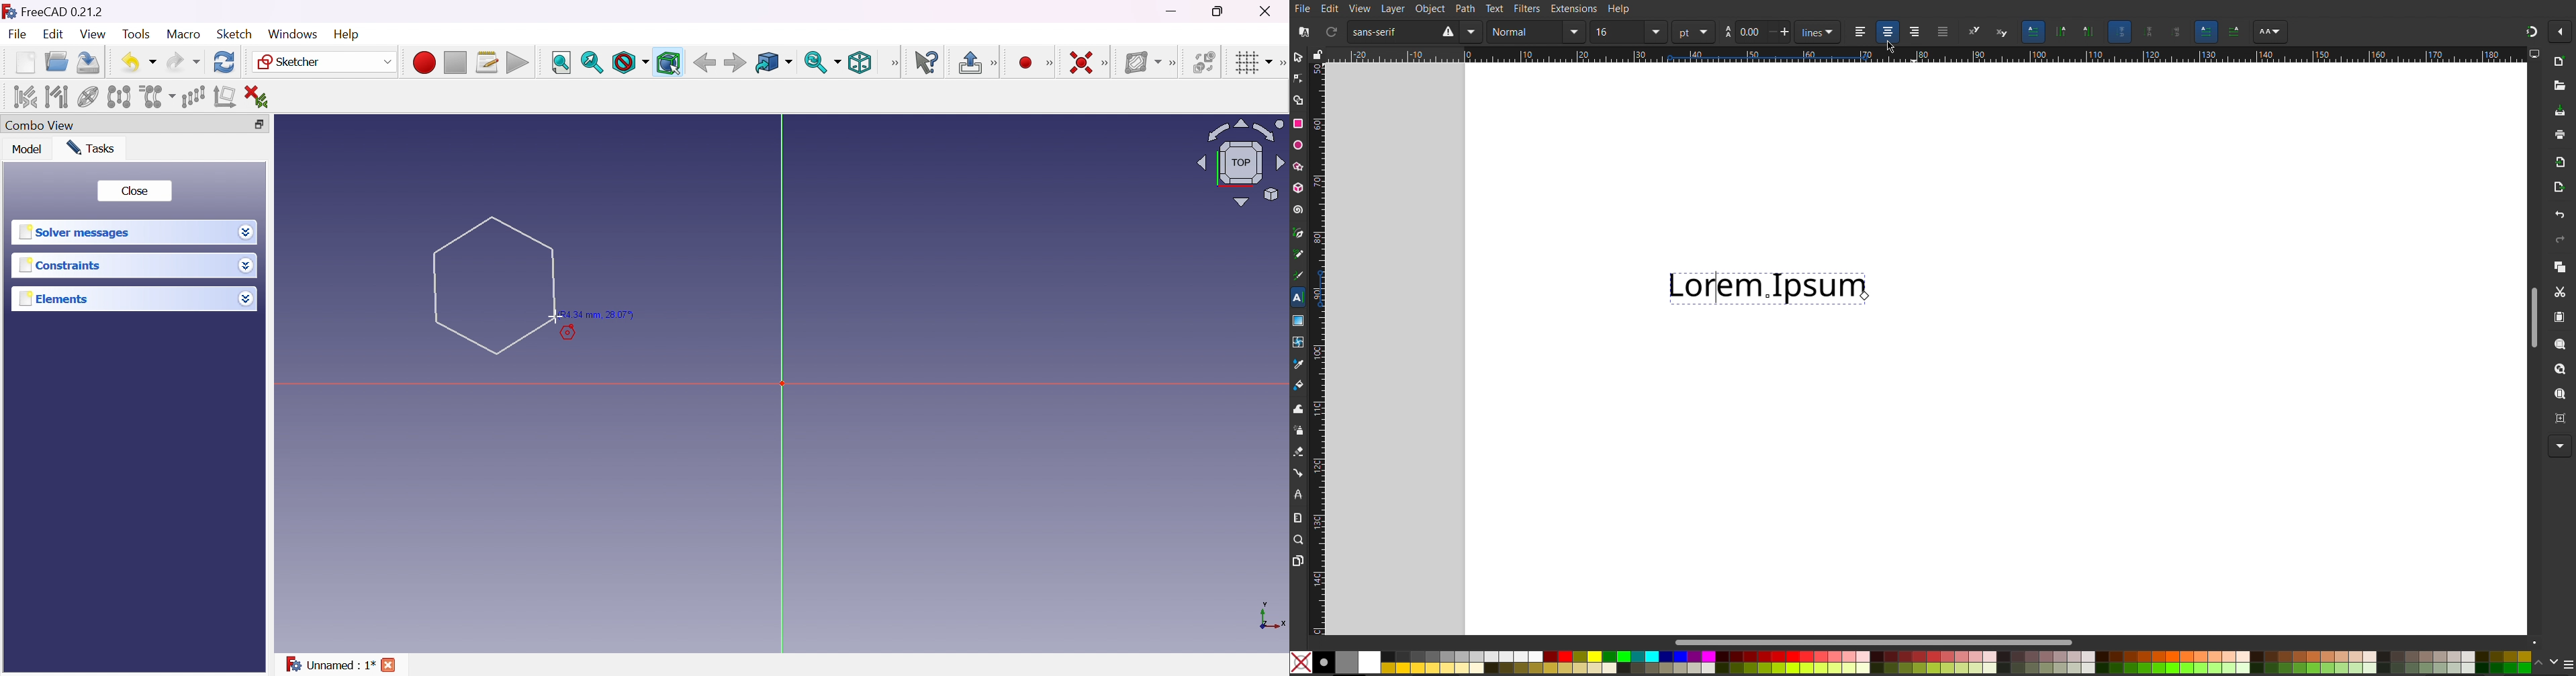 The image size is (2576, 700). I want to click on x, y axis, so click(1270, 618).